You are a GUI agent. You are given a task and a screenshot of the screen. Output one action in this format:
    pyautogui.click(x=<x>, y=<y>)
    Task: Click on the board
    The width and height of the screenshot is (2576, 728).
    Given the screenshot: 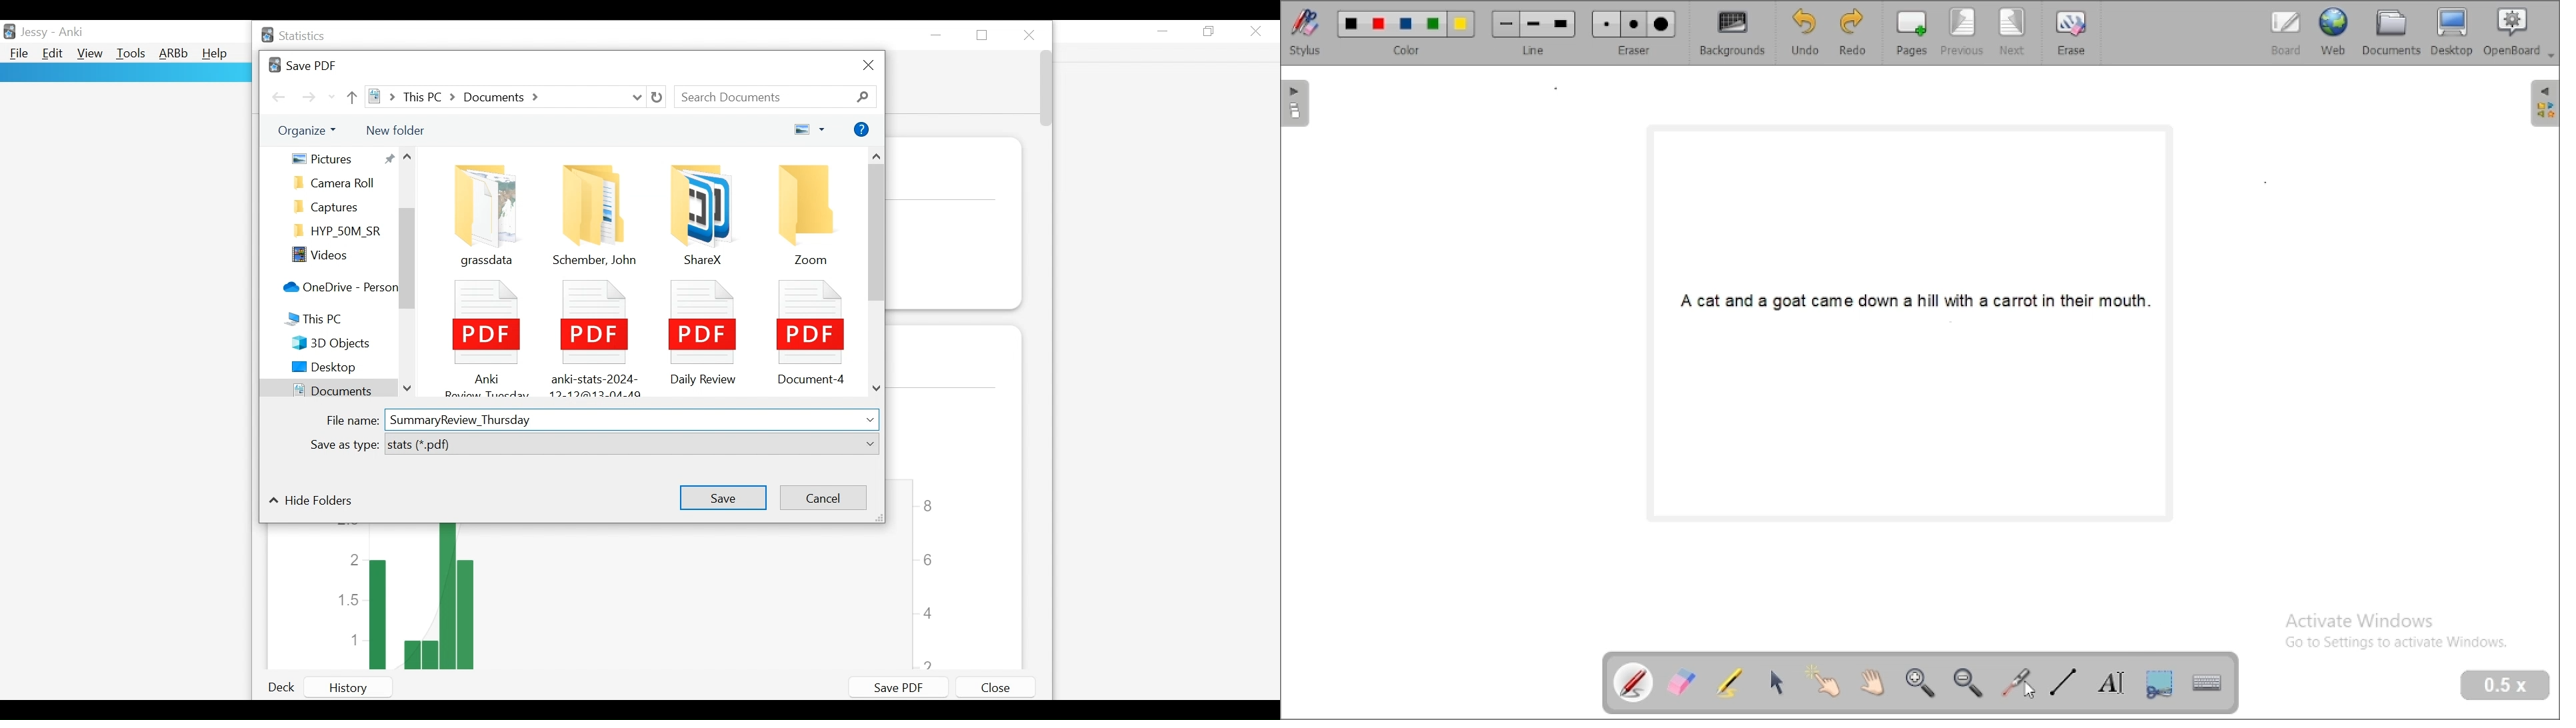 What is the action you would take?
    pyautogui.click(x=2285, y=34)
    